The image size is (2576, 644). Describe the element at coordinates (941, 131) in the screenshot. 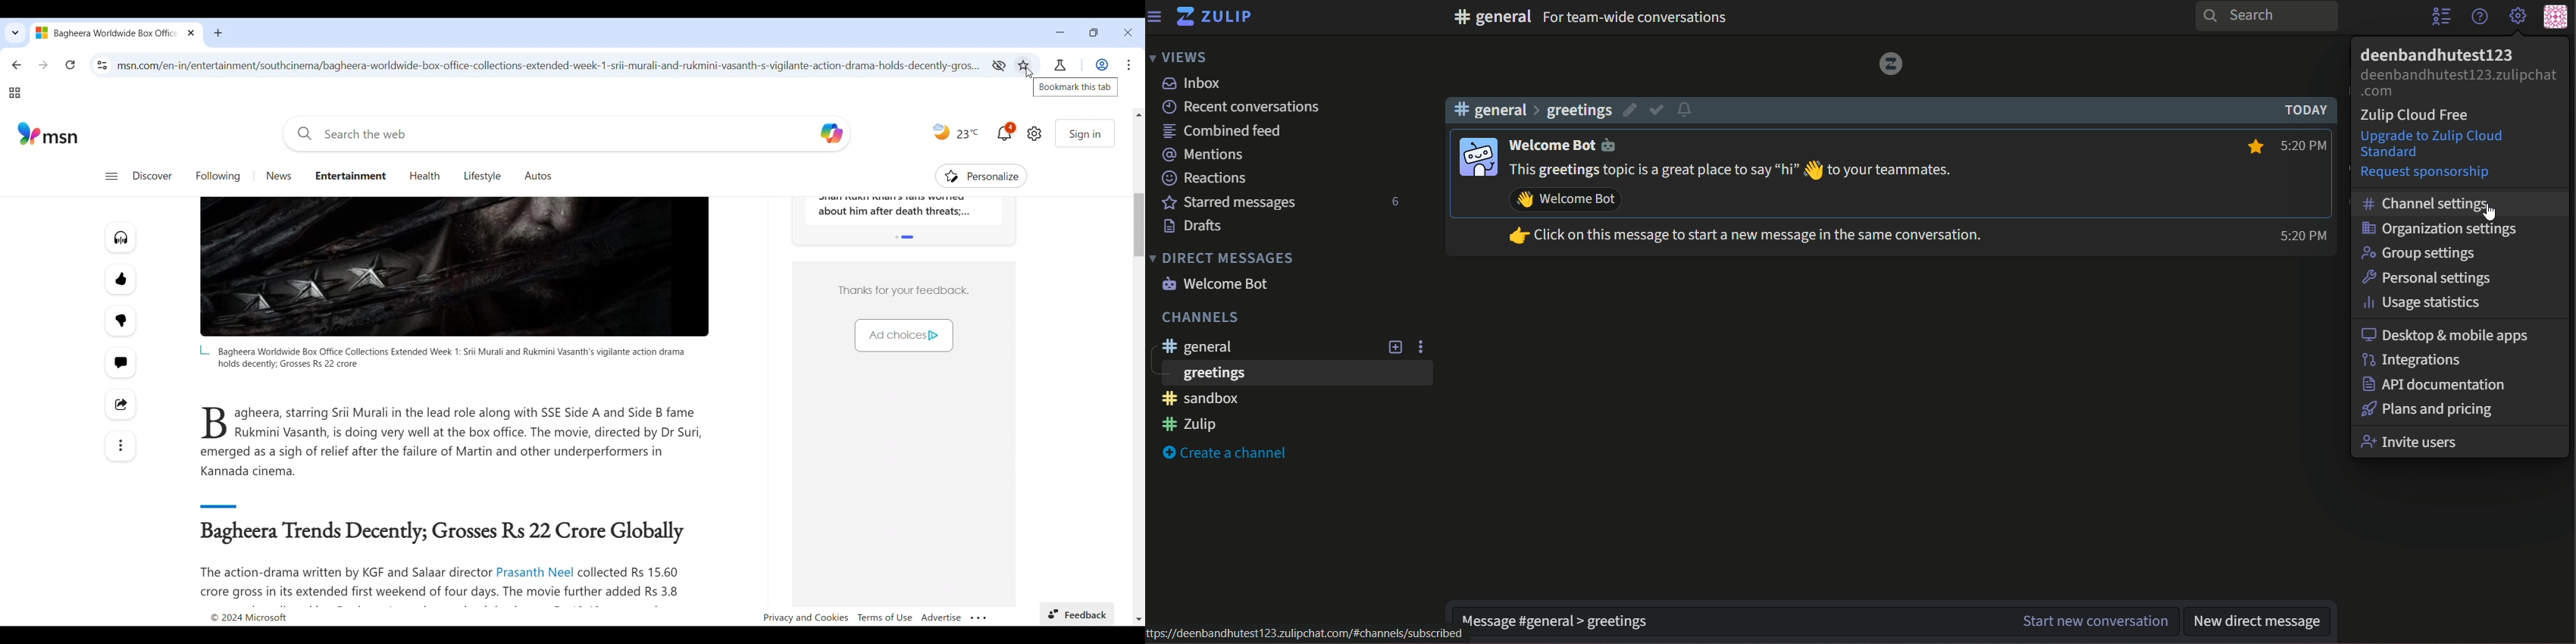

I see `Time of the day` at that location.